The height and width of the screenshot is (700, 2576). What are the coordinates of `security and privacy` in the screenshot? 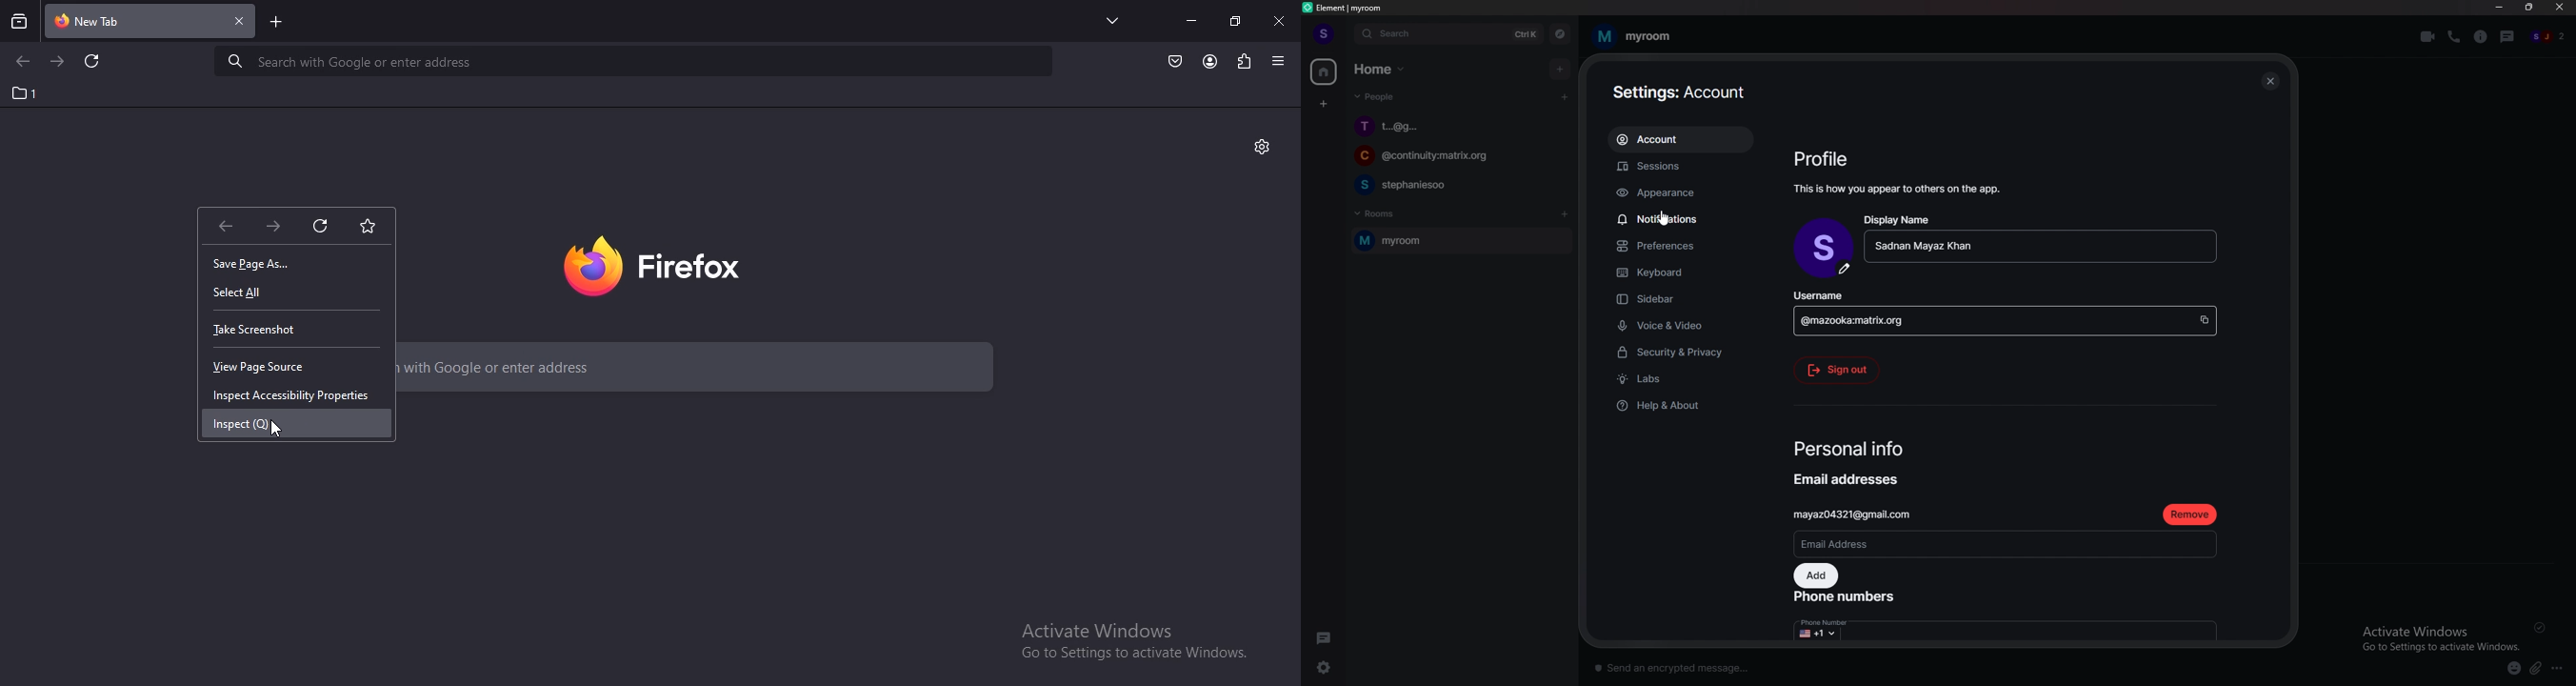 It's located at (1686, 352).